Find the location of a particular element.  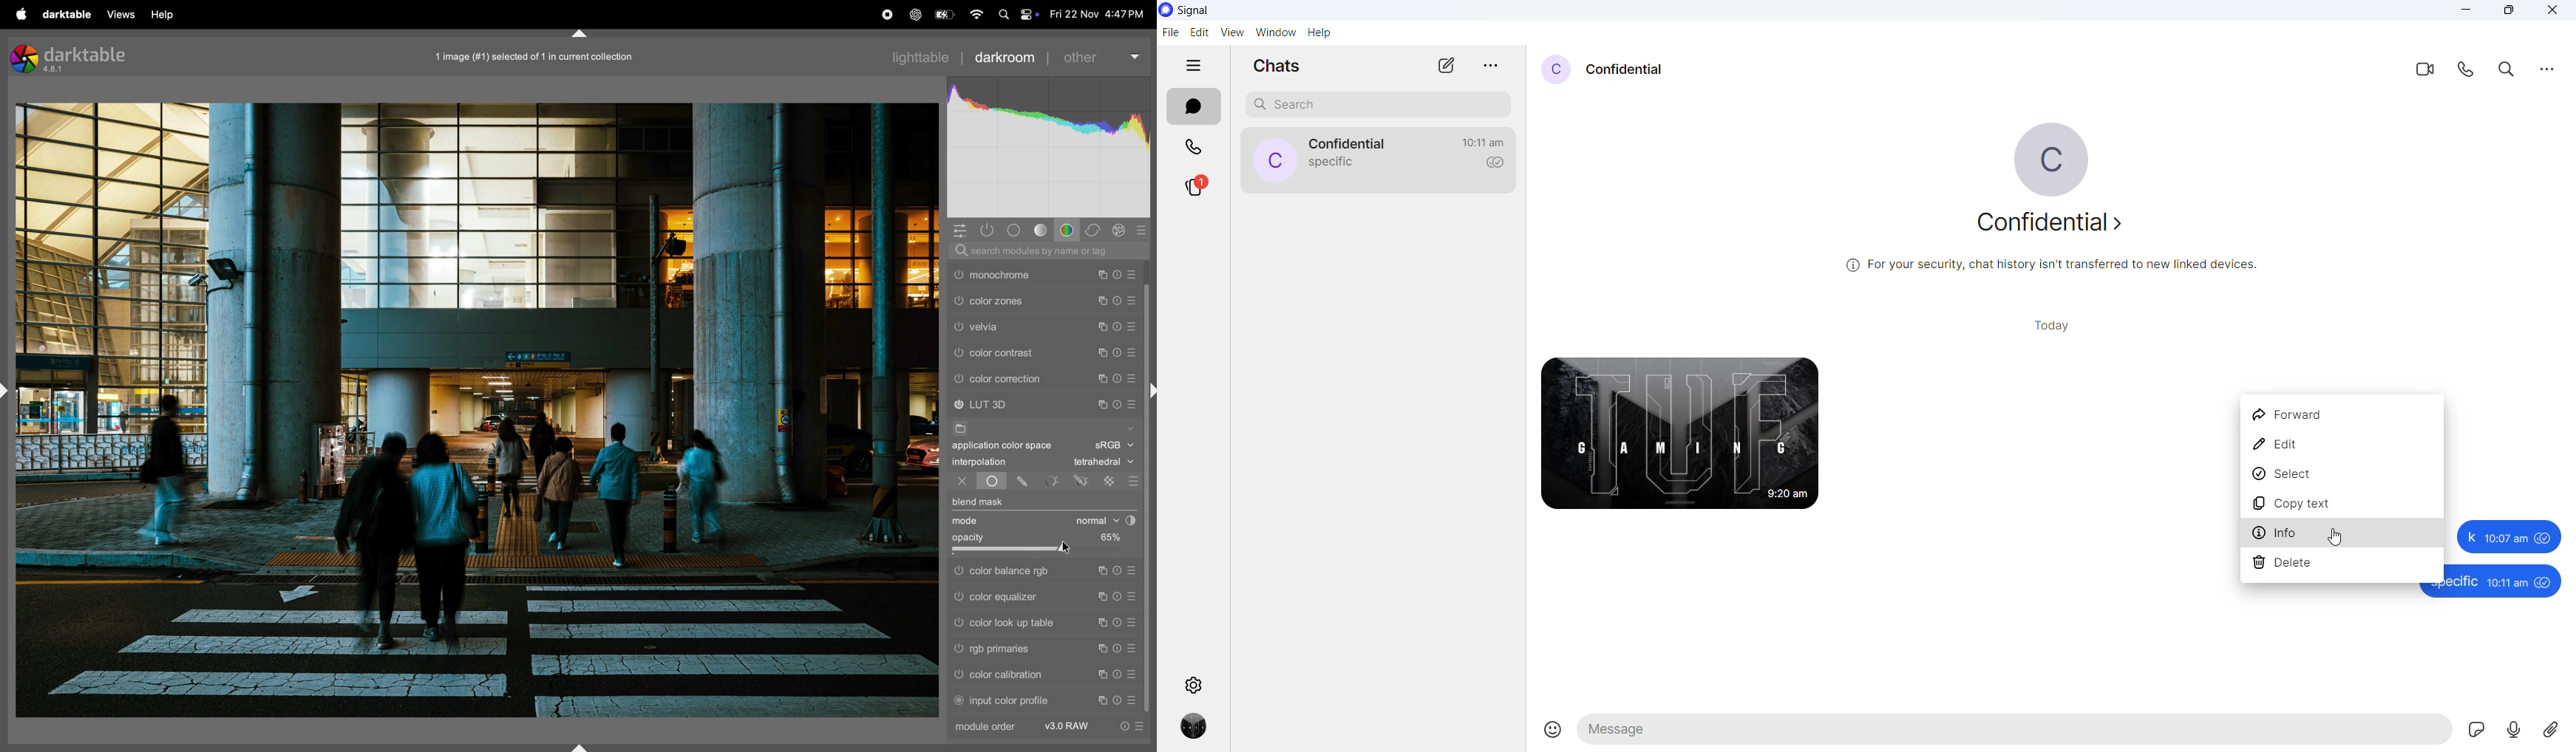

edit is located at coordinates (1199, 33).